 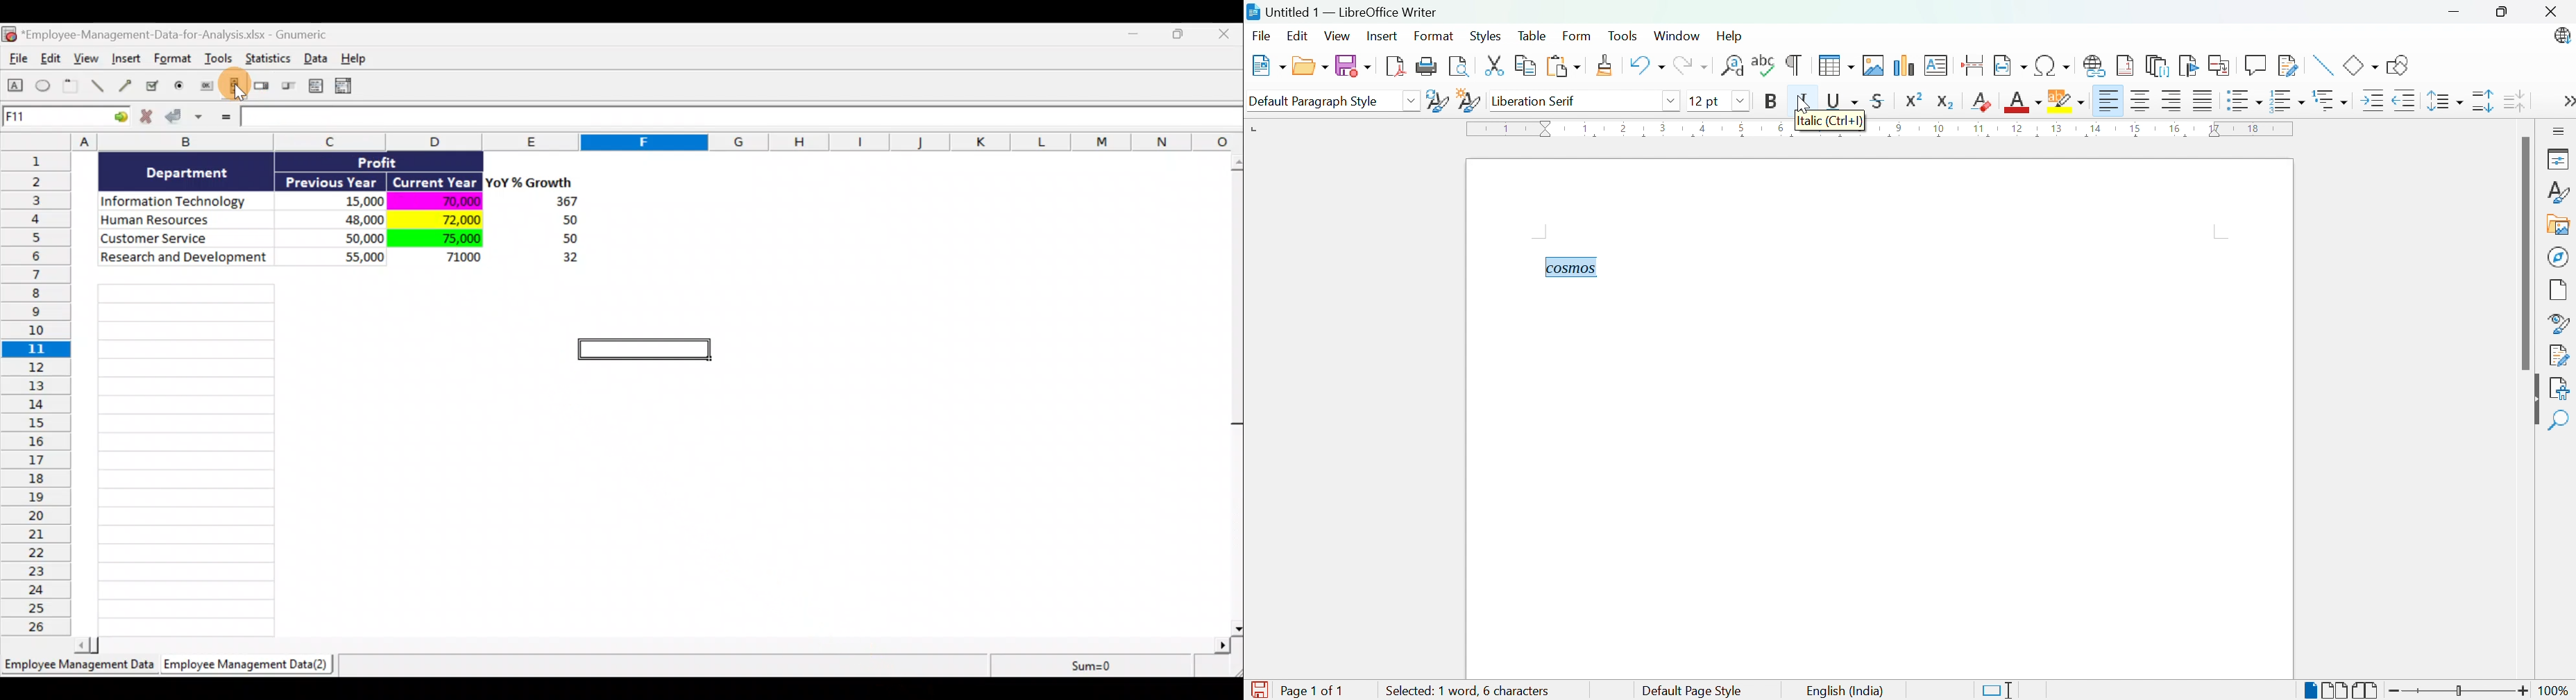 What do you see at coordinates (1733, 67) in the screenshot?
I see `Find and replace` at bounding box center [1733, 67].